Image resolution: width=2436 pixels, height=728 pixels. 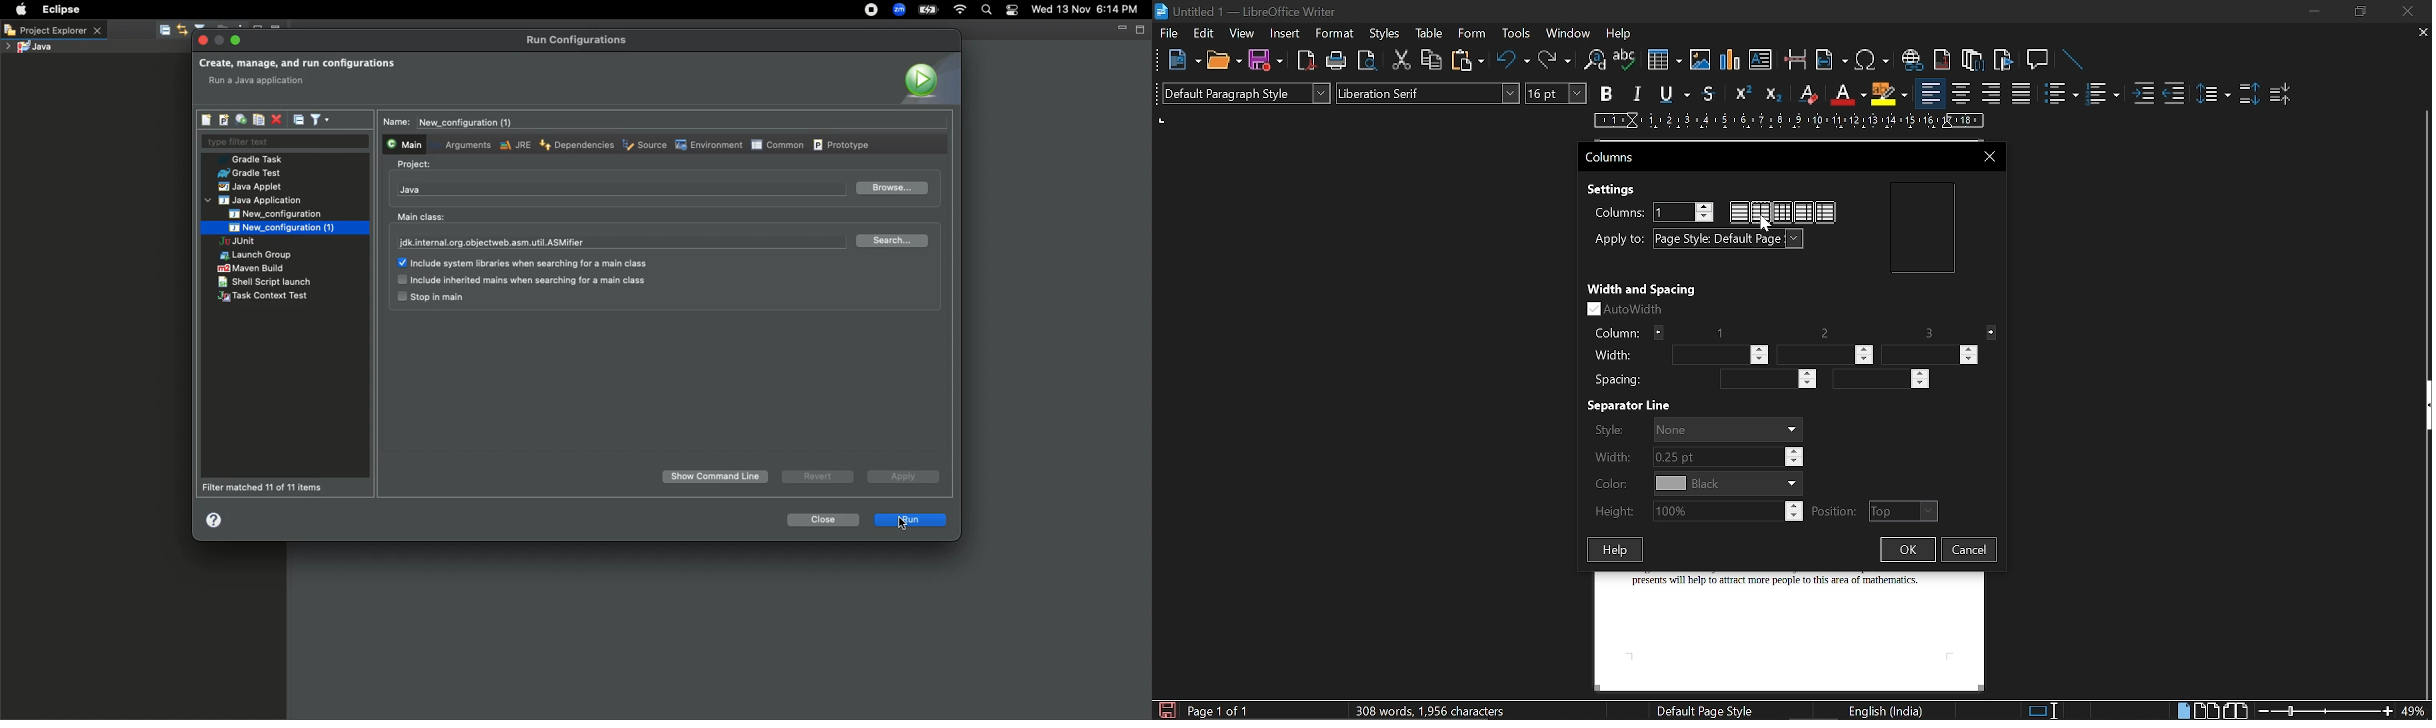 I want to click on Main class:, so click(x=421, y=217).